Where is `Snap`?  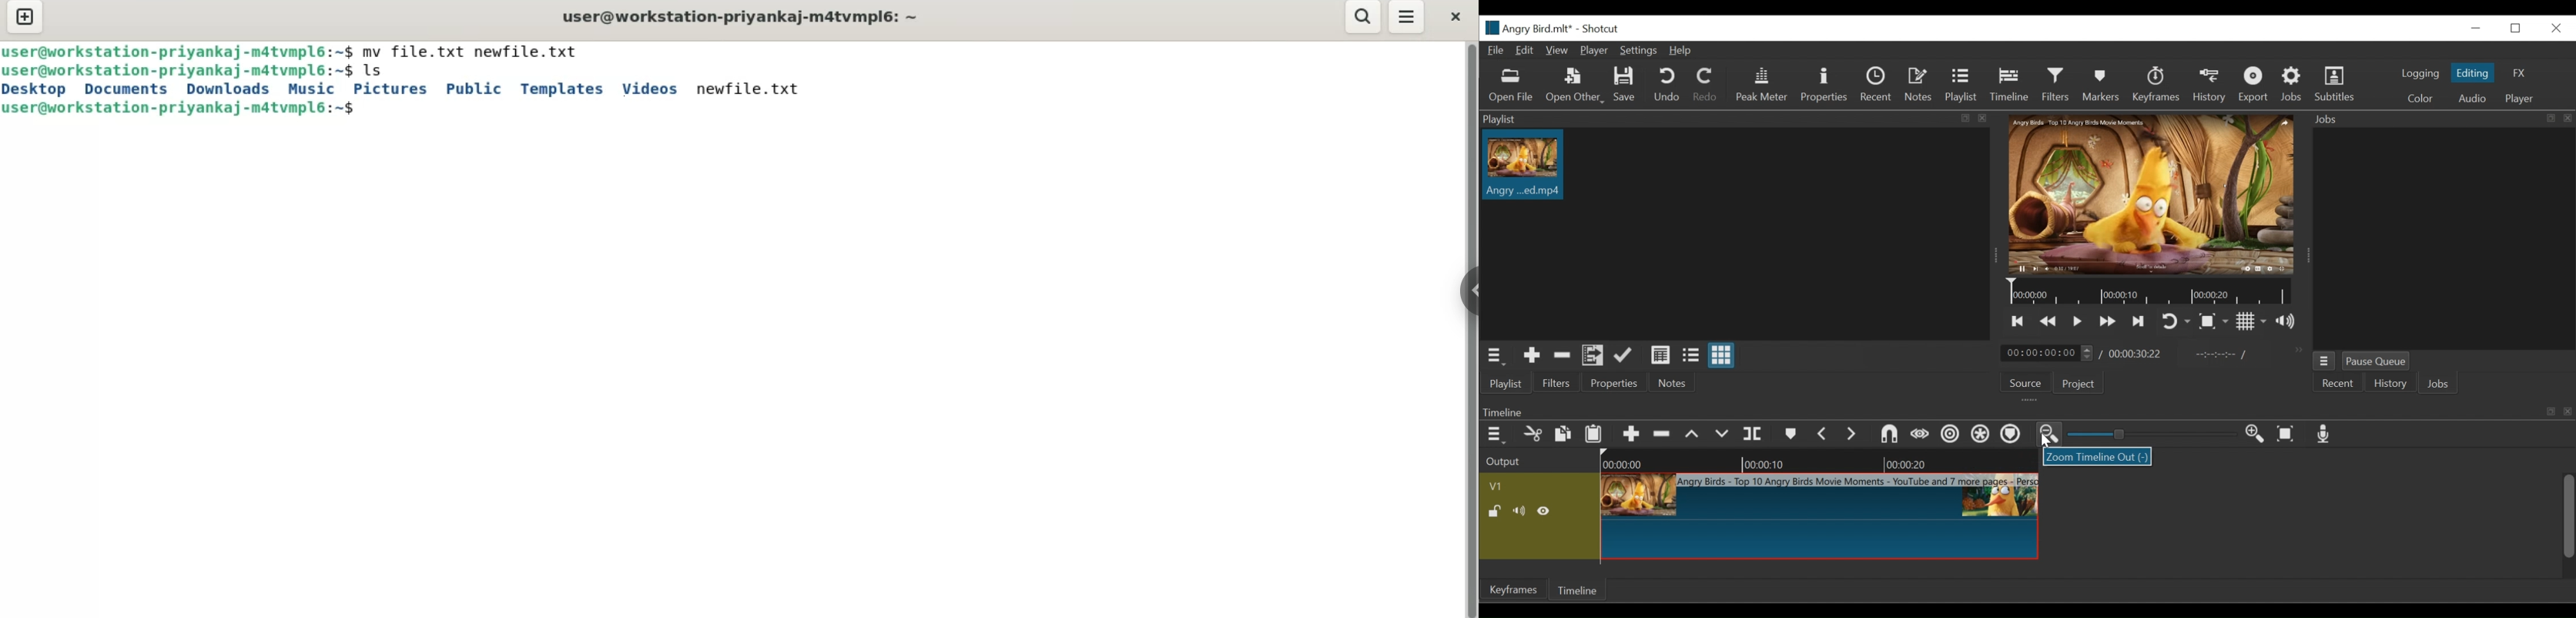
Snap is located at coordinates (1979, 435).